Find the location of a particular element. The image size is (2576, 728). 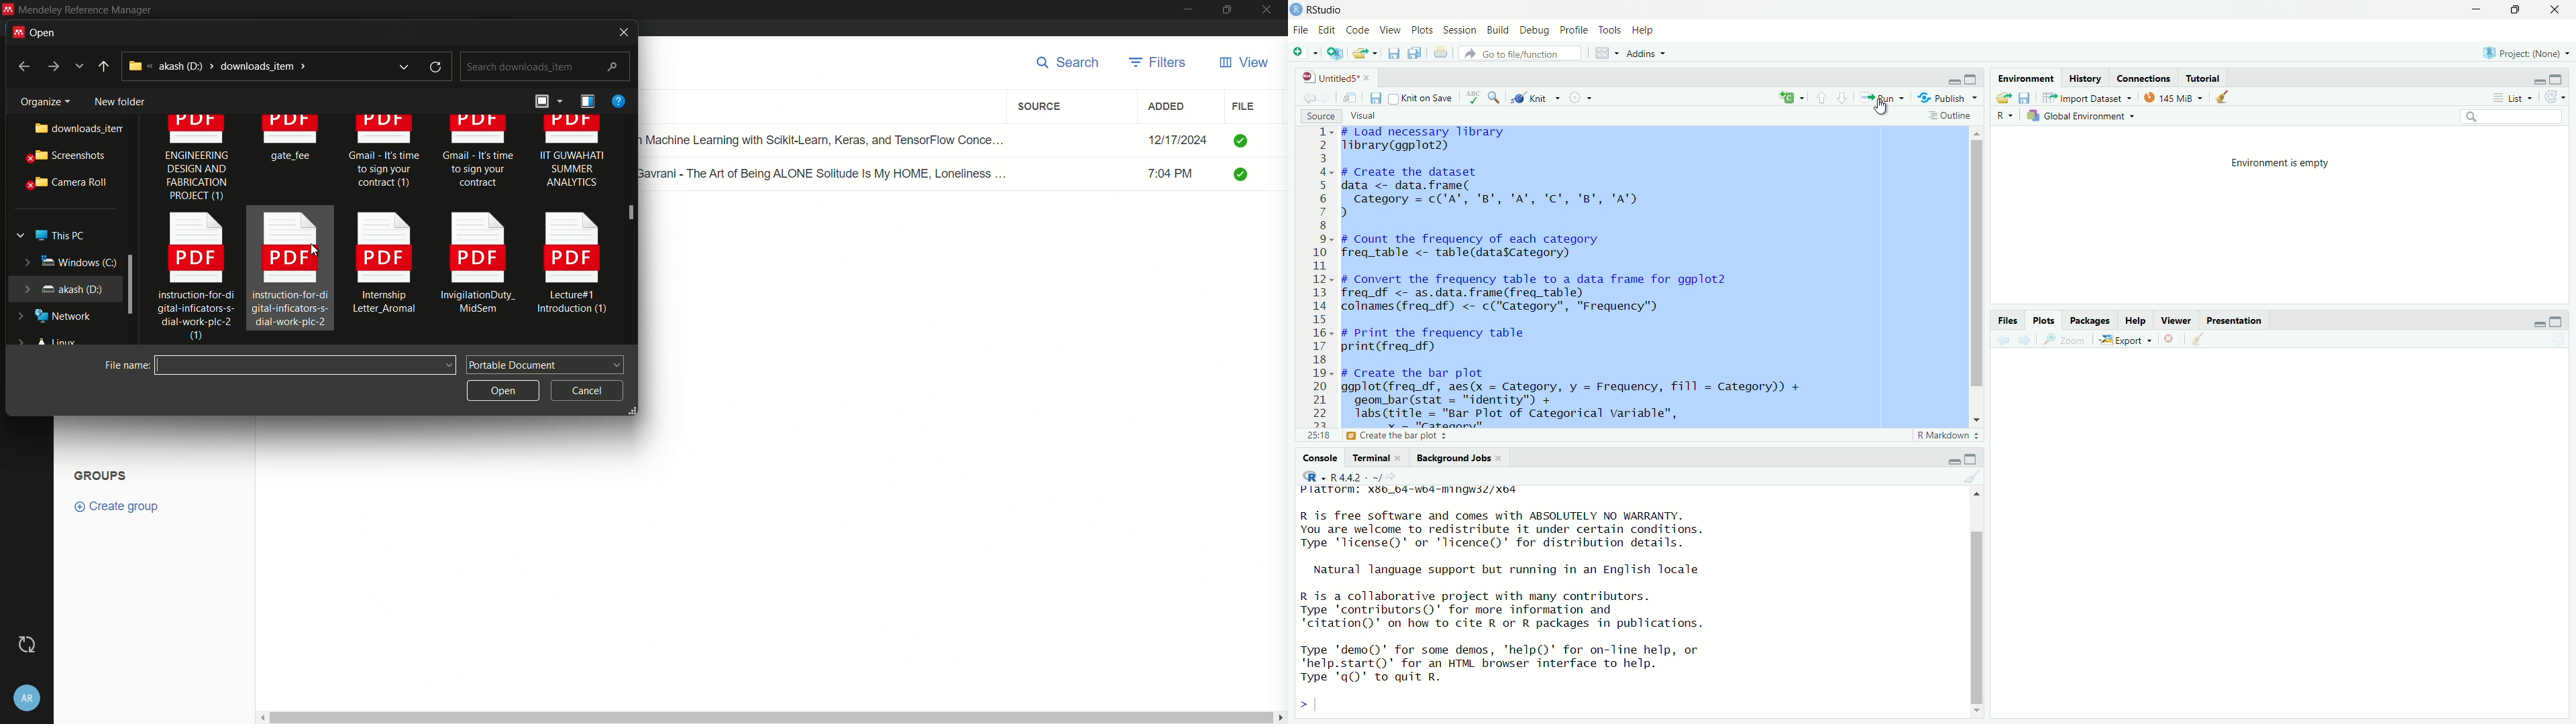

build is located at coordinates (1496, 31).